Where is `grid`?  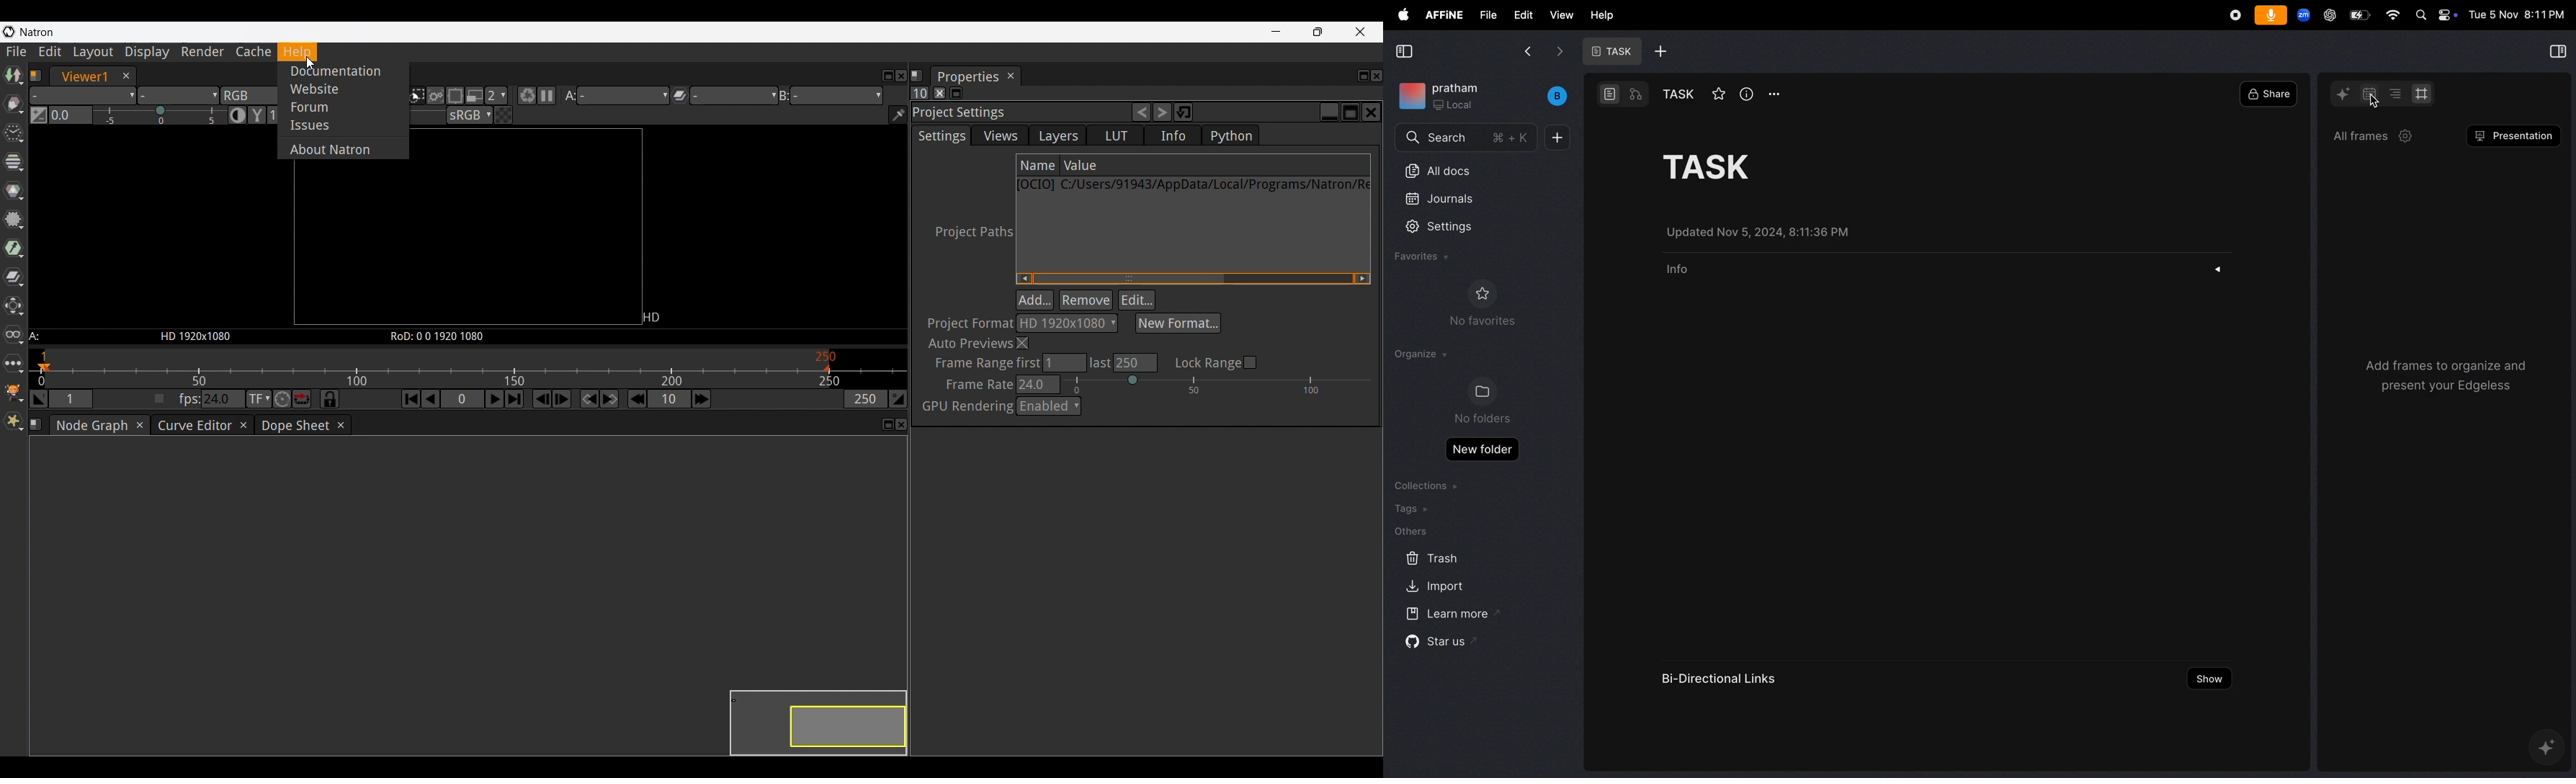 grid is located at coordinates (2426, 94).